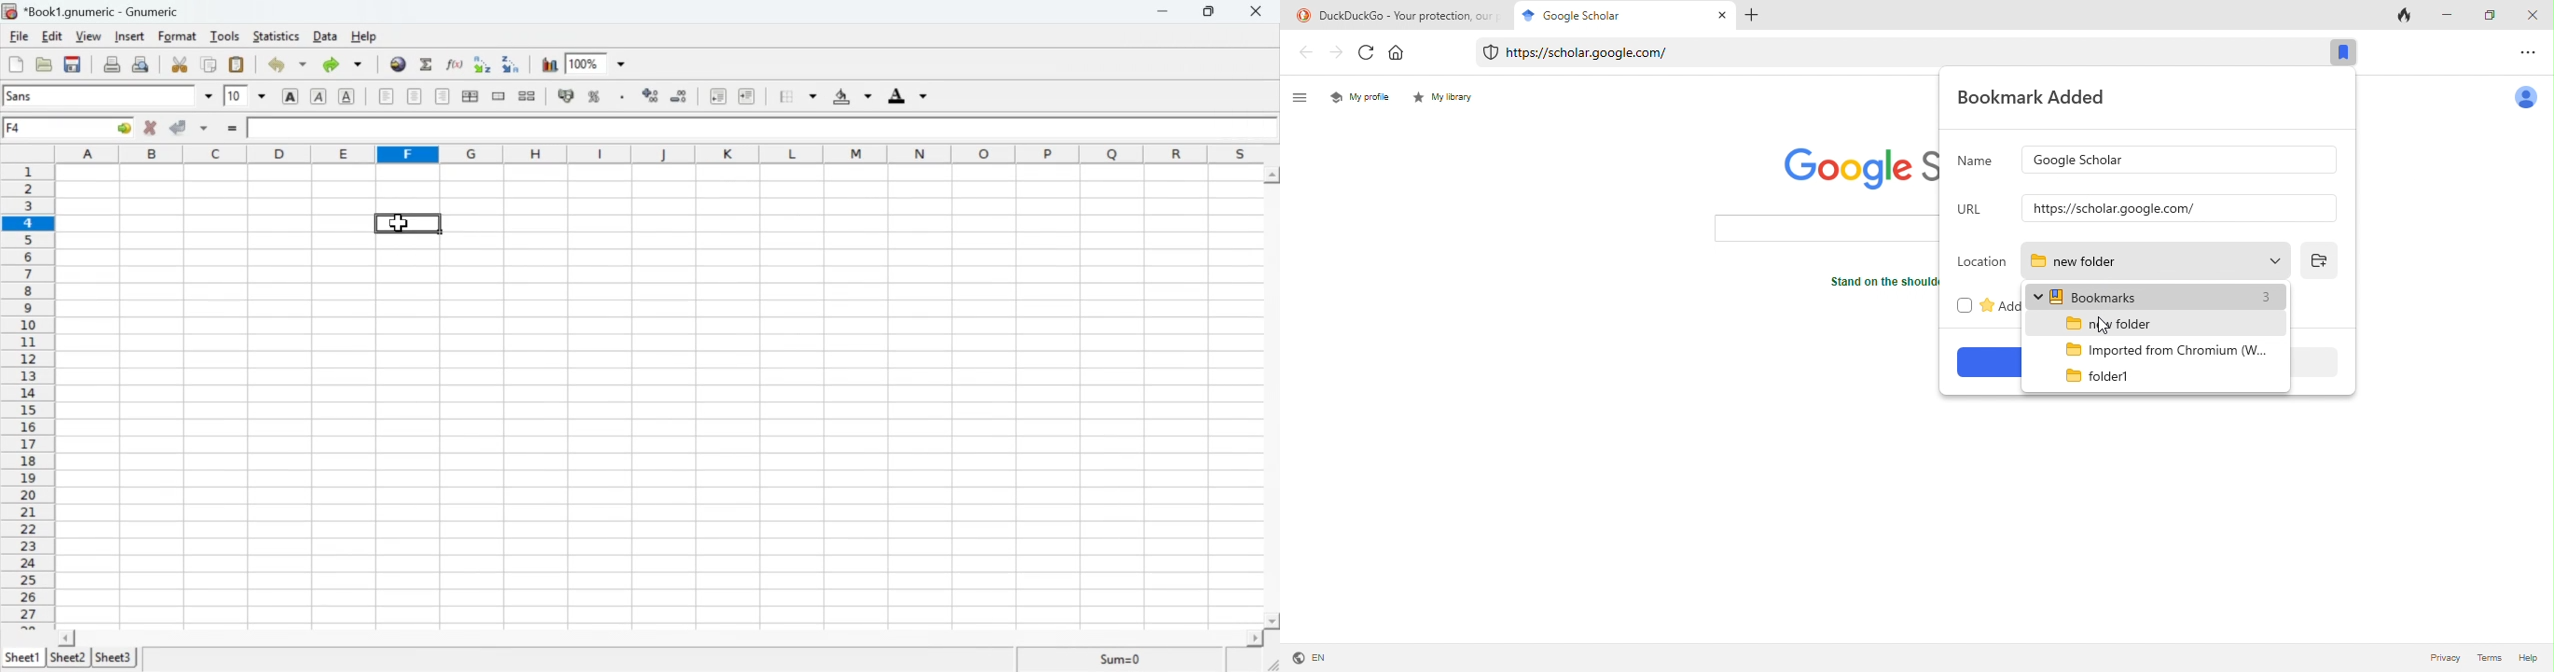  What do you see at coordinates (1853, 168) in the screenshot?
I see `google scholar logo` at bounding box center [1853, 168].